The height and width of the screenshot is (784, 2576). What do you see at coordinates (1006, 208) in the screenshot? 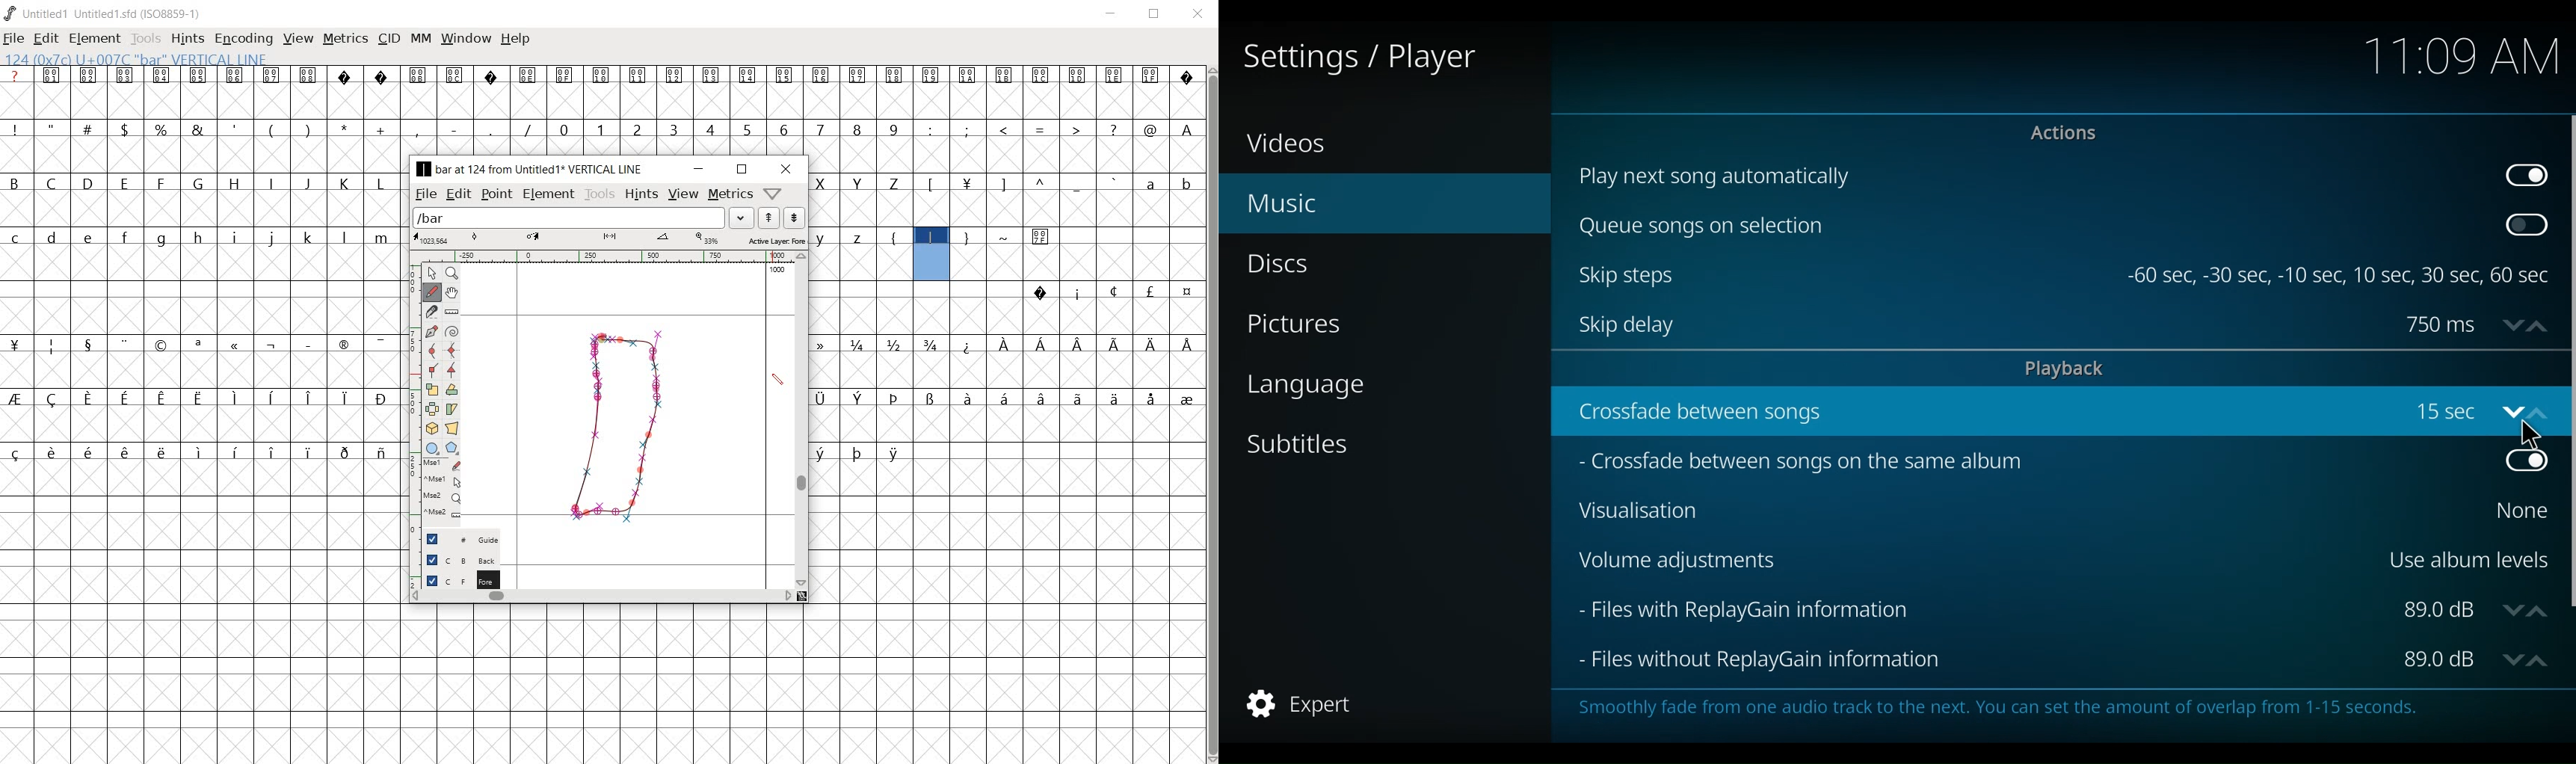
I see `empty cells` at bounding box center [1006, 208].